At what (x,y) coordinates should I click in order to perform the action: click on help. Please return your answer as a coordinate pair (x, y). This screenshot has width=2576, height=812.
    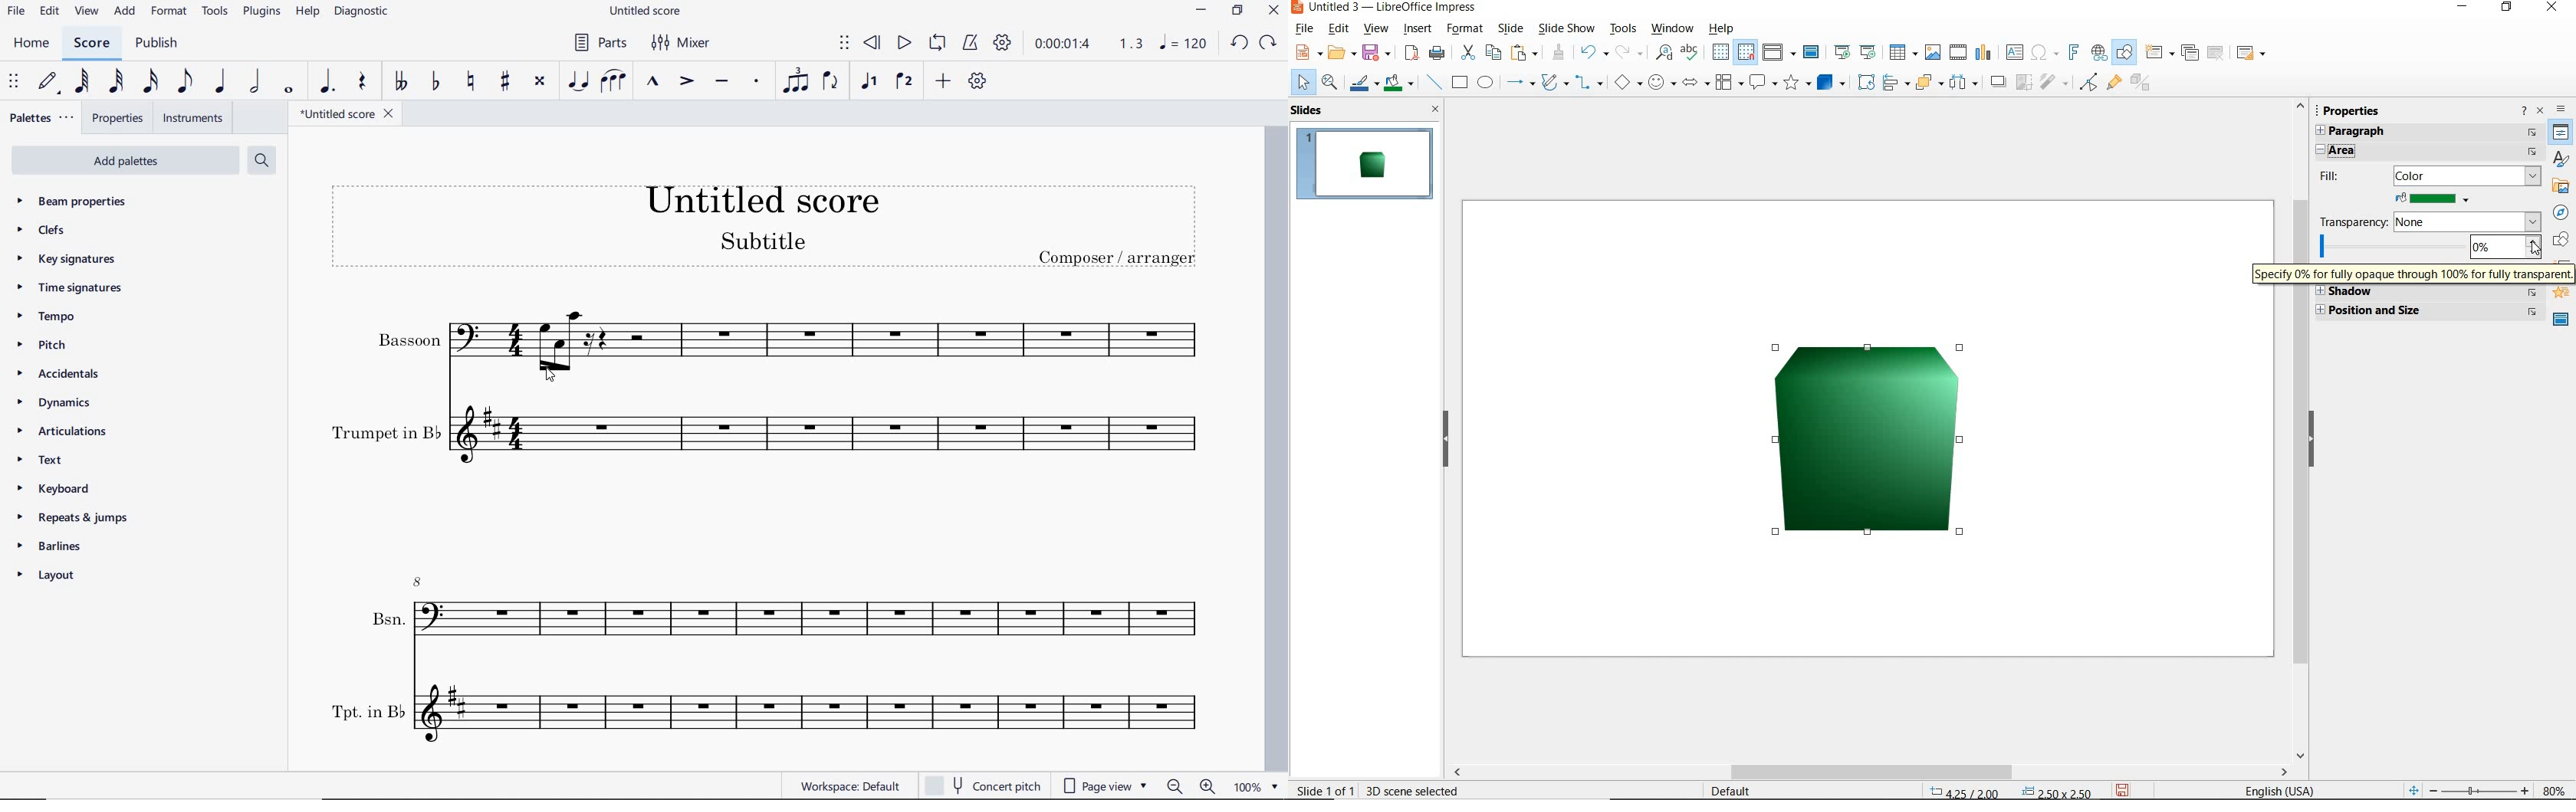
    Looking at the image, I should click on (307, 11).